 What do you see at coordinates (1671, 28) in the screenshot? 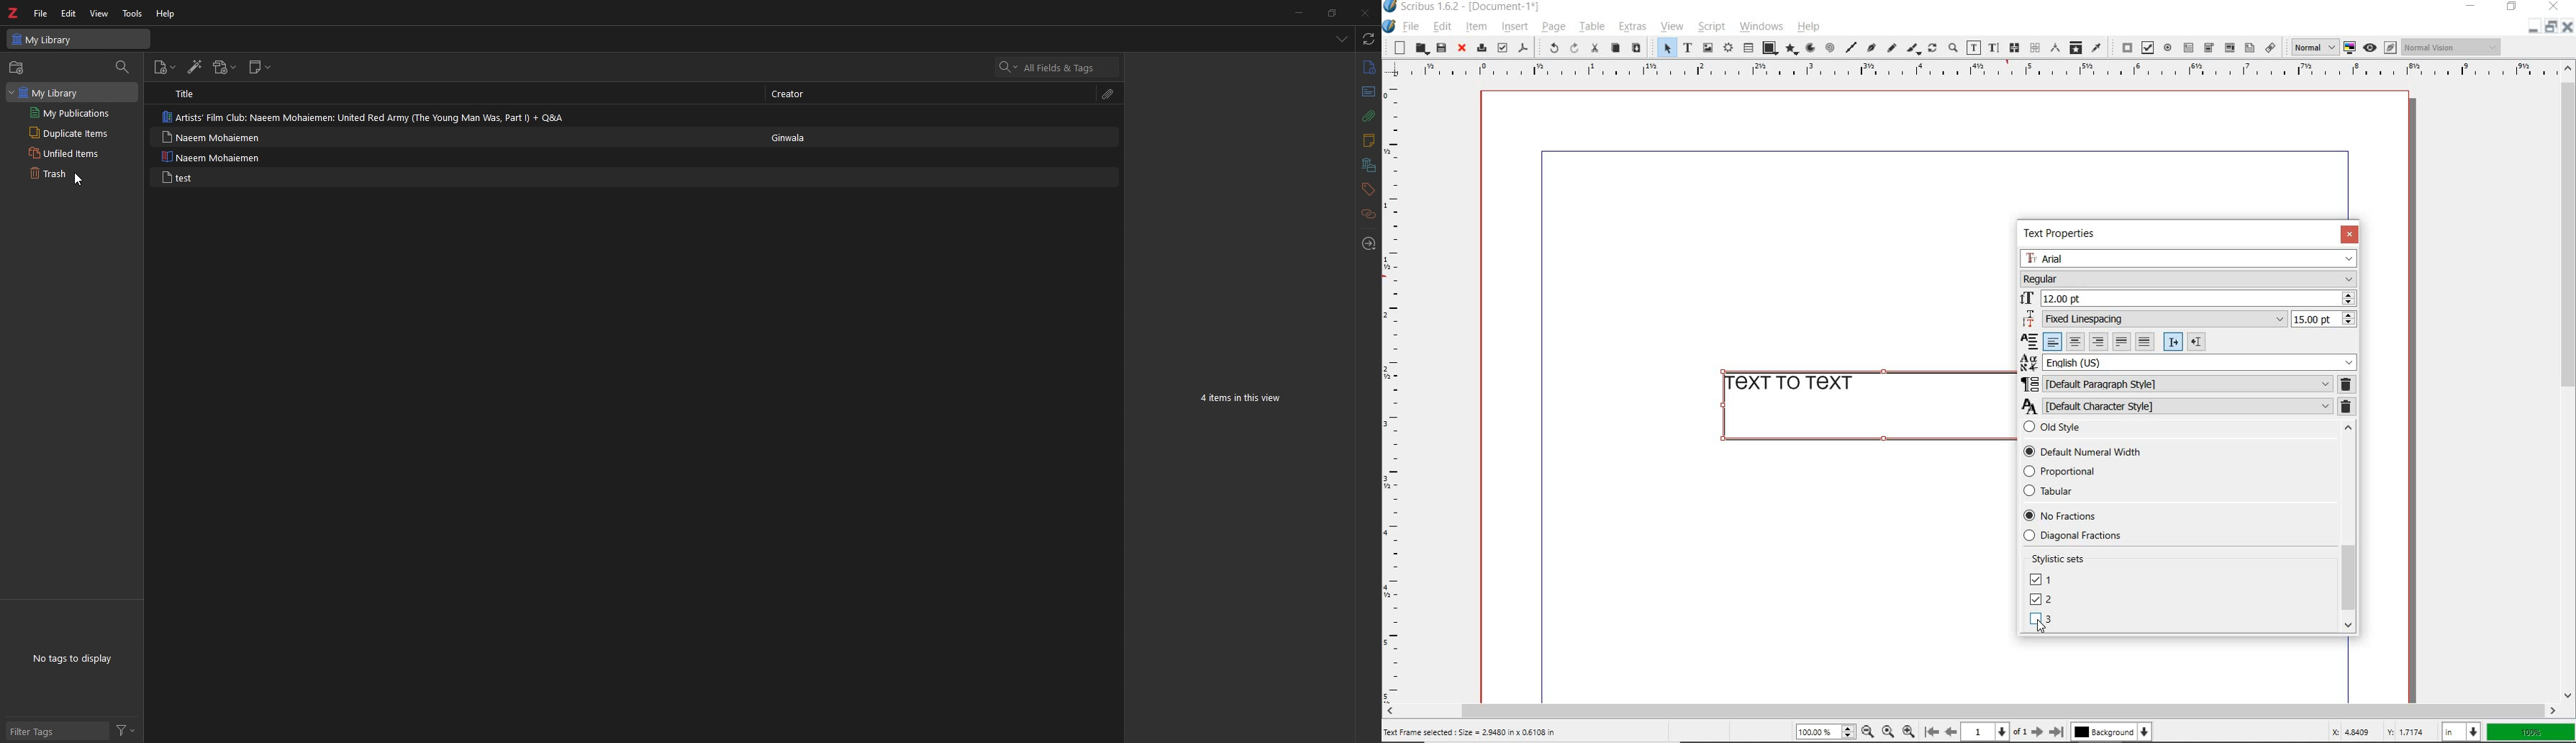
I see `view` at bounding box center [1671, 28].